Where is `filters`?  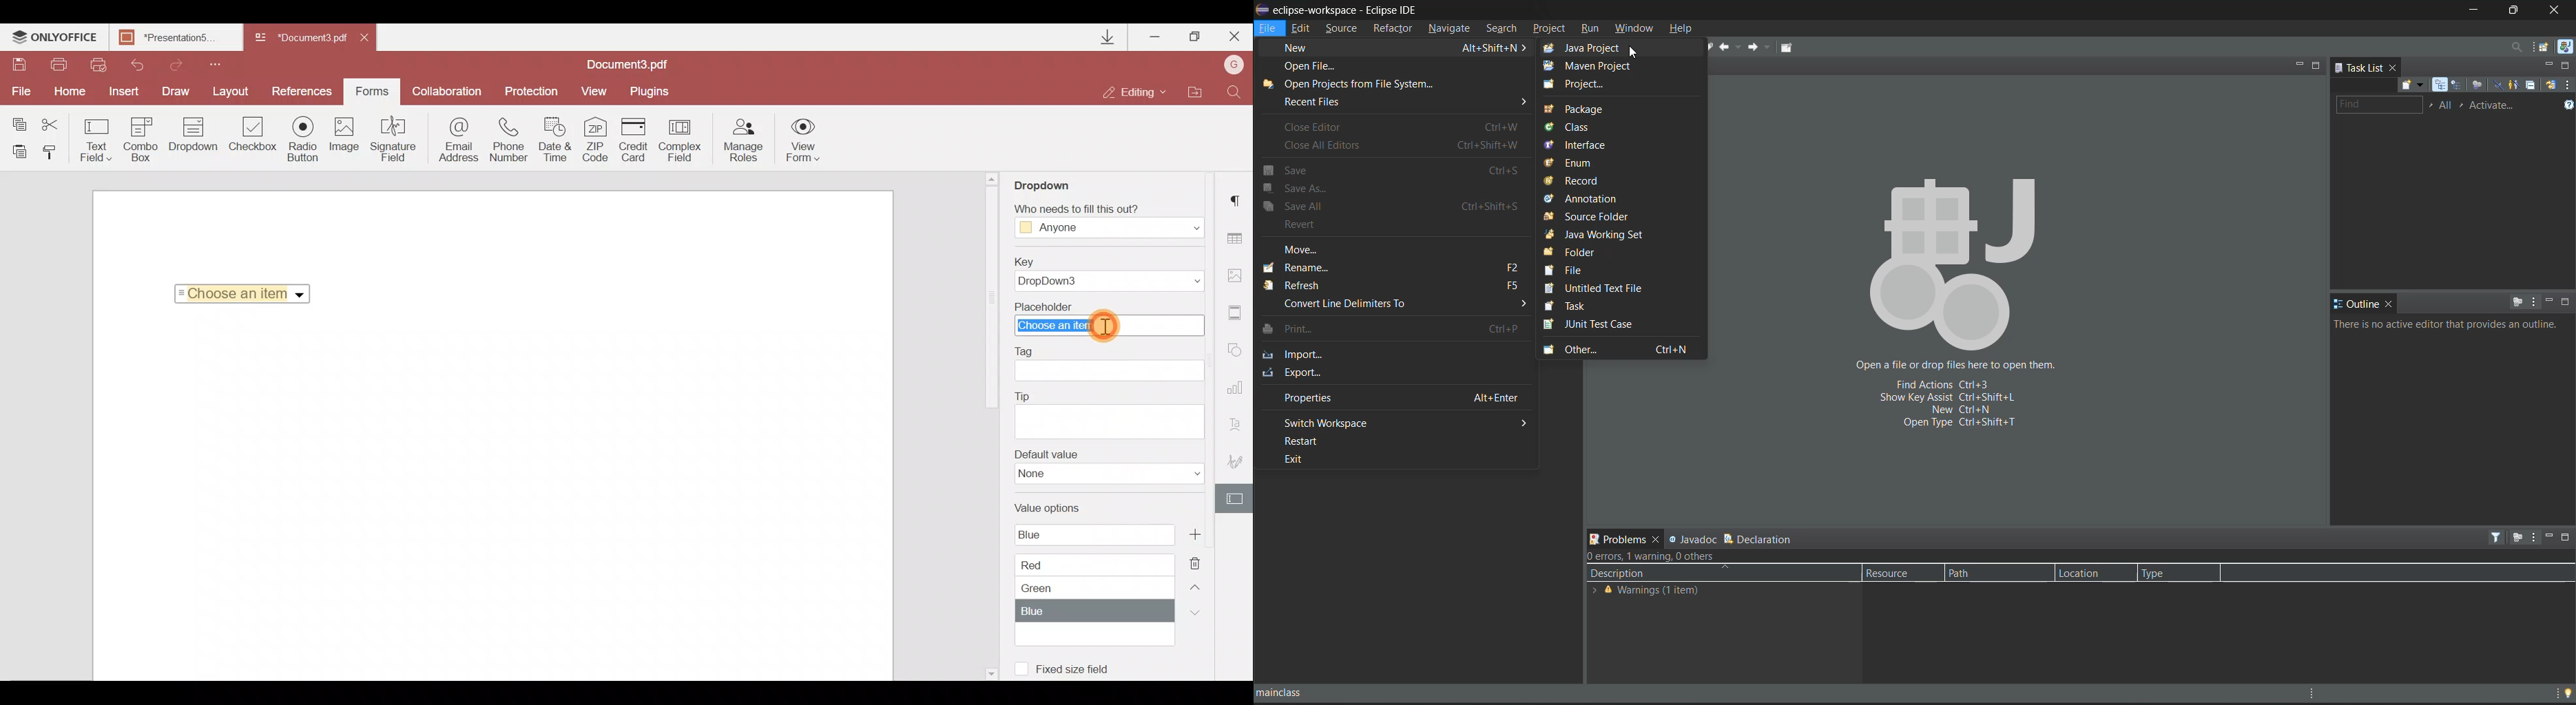 filters is located at coordinates (2497, 537).